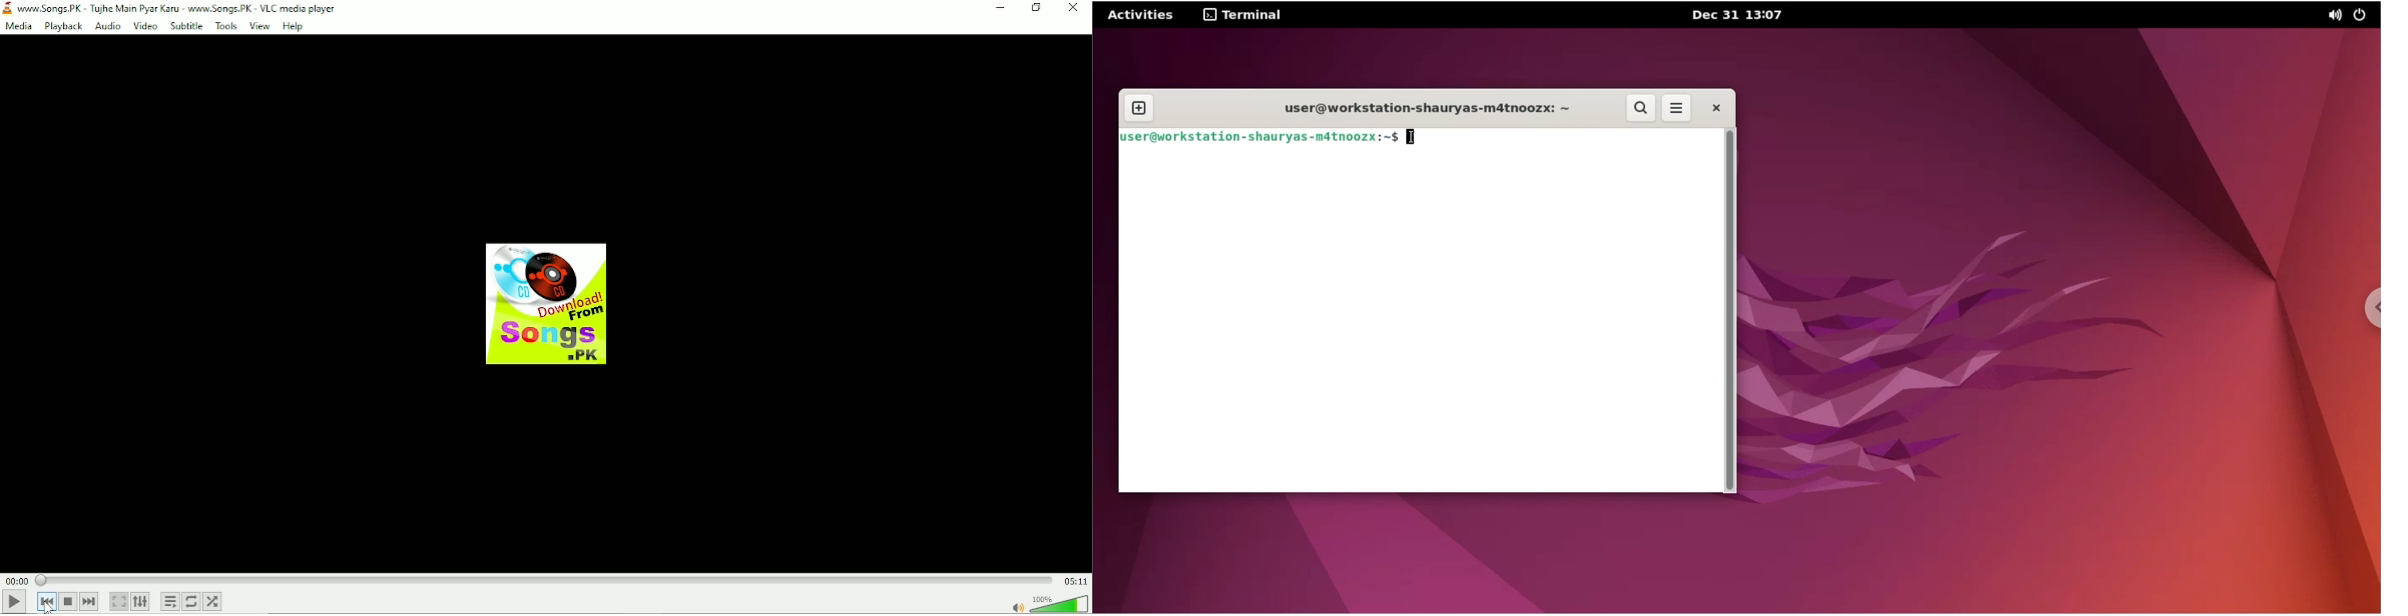  I want to click on Toggle the video in fullscreen, so click(119, 601).